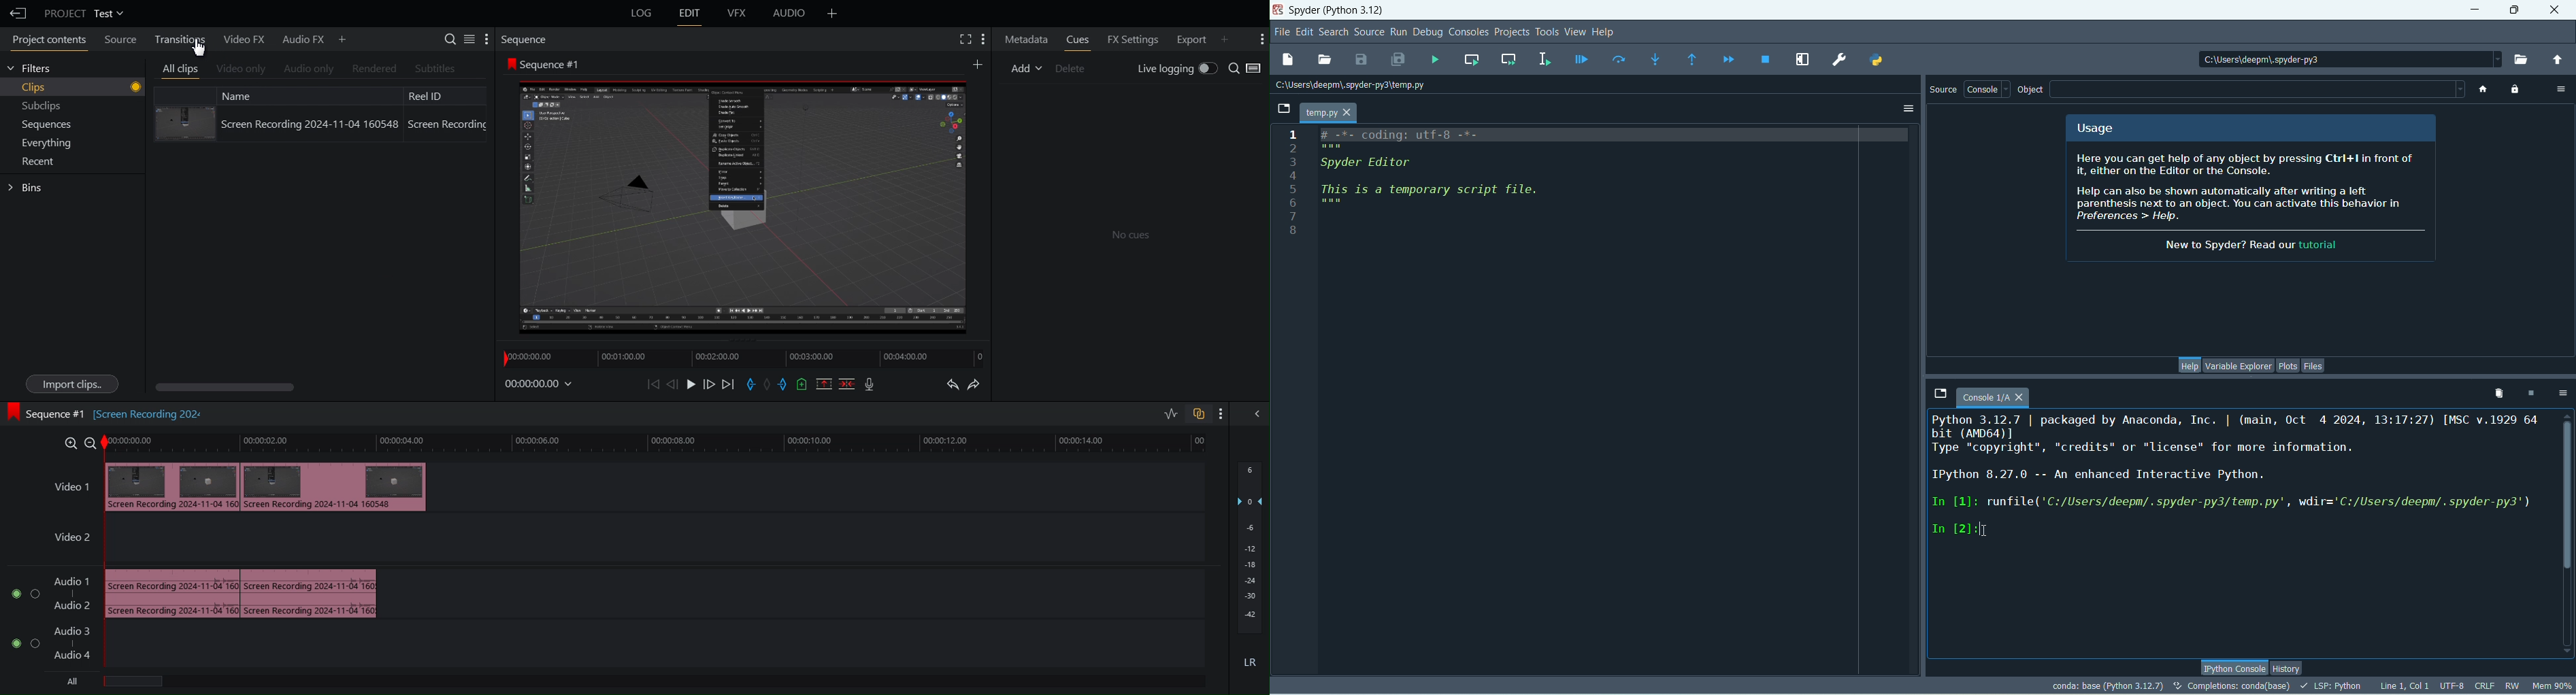 This screenshot has width=2576, height=700. Describe the element at coordinates (89, 442) in the screenshot. I see `zoom out` at that location.